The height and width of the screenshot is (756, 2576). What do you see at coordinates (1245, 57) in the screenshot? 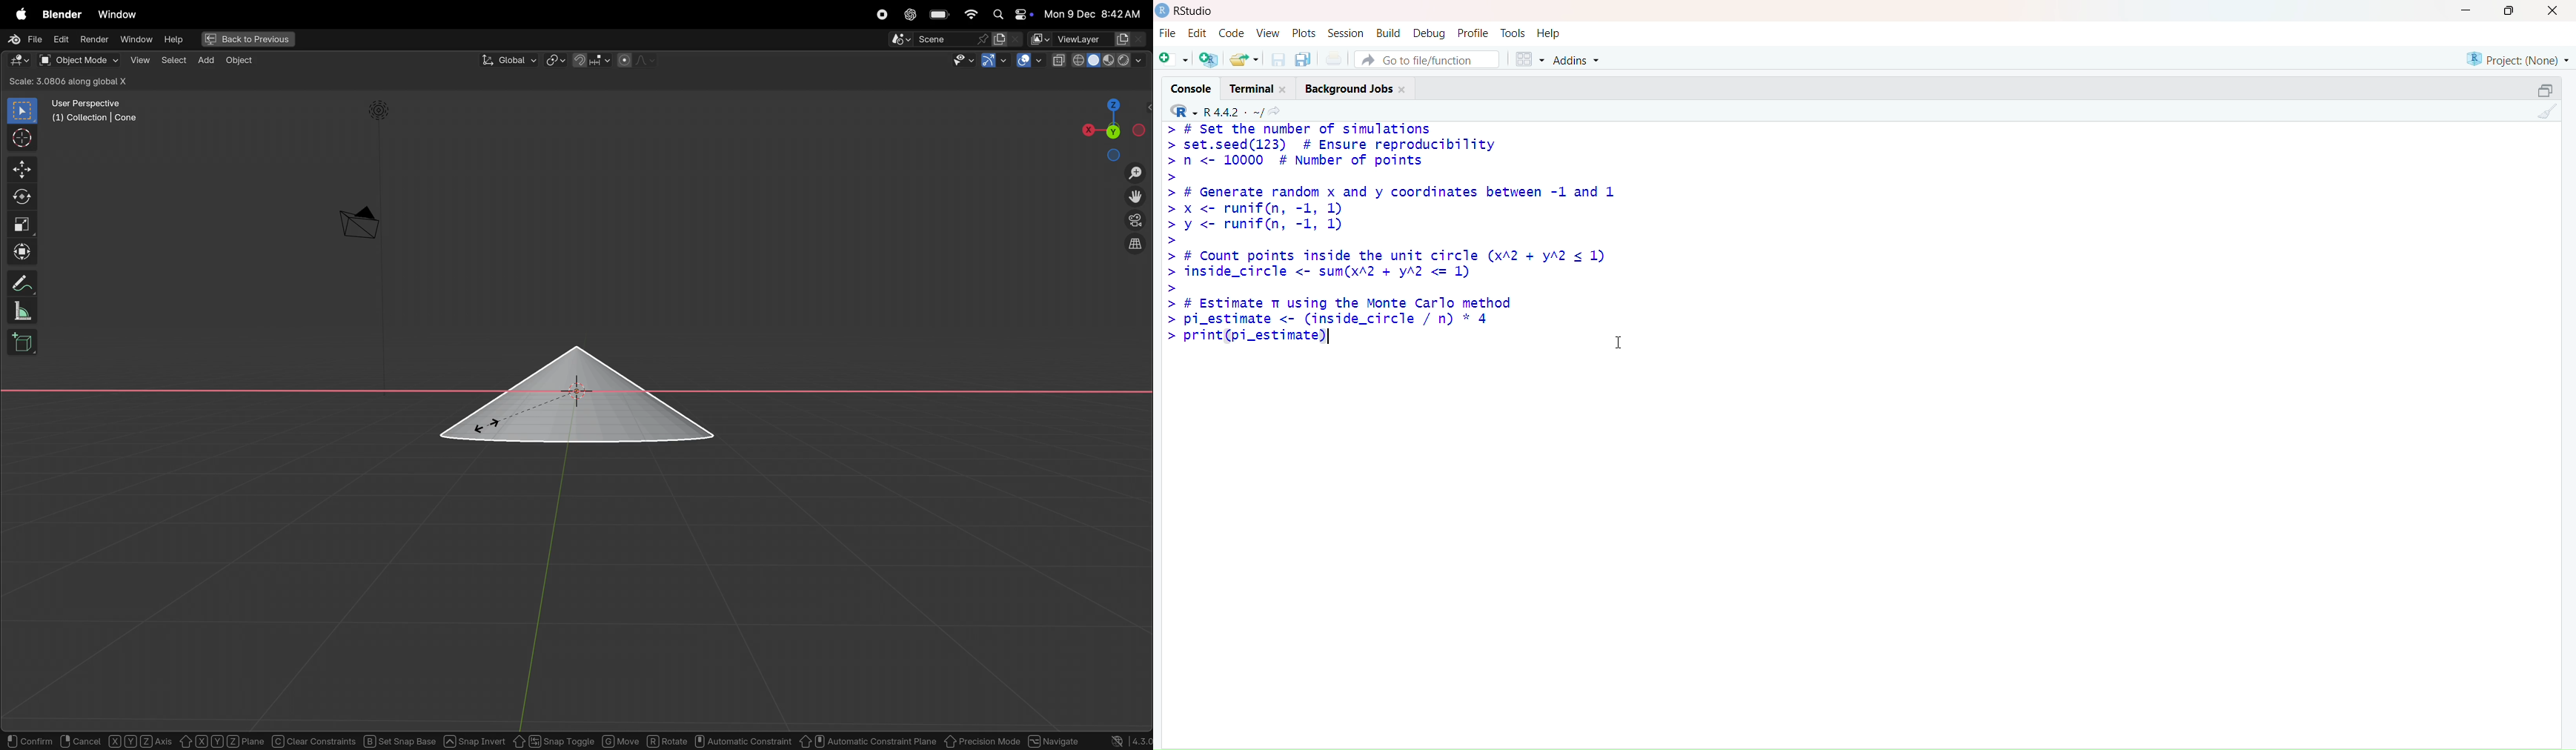
I see `Open an existing file (Ctrl + O)` at bounding box center [1245, 57].